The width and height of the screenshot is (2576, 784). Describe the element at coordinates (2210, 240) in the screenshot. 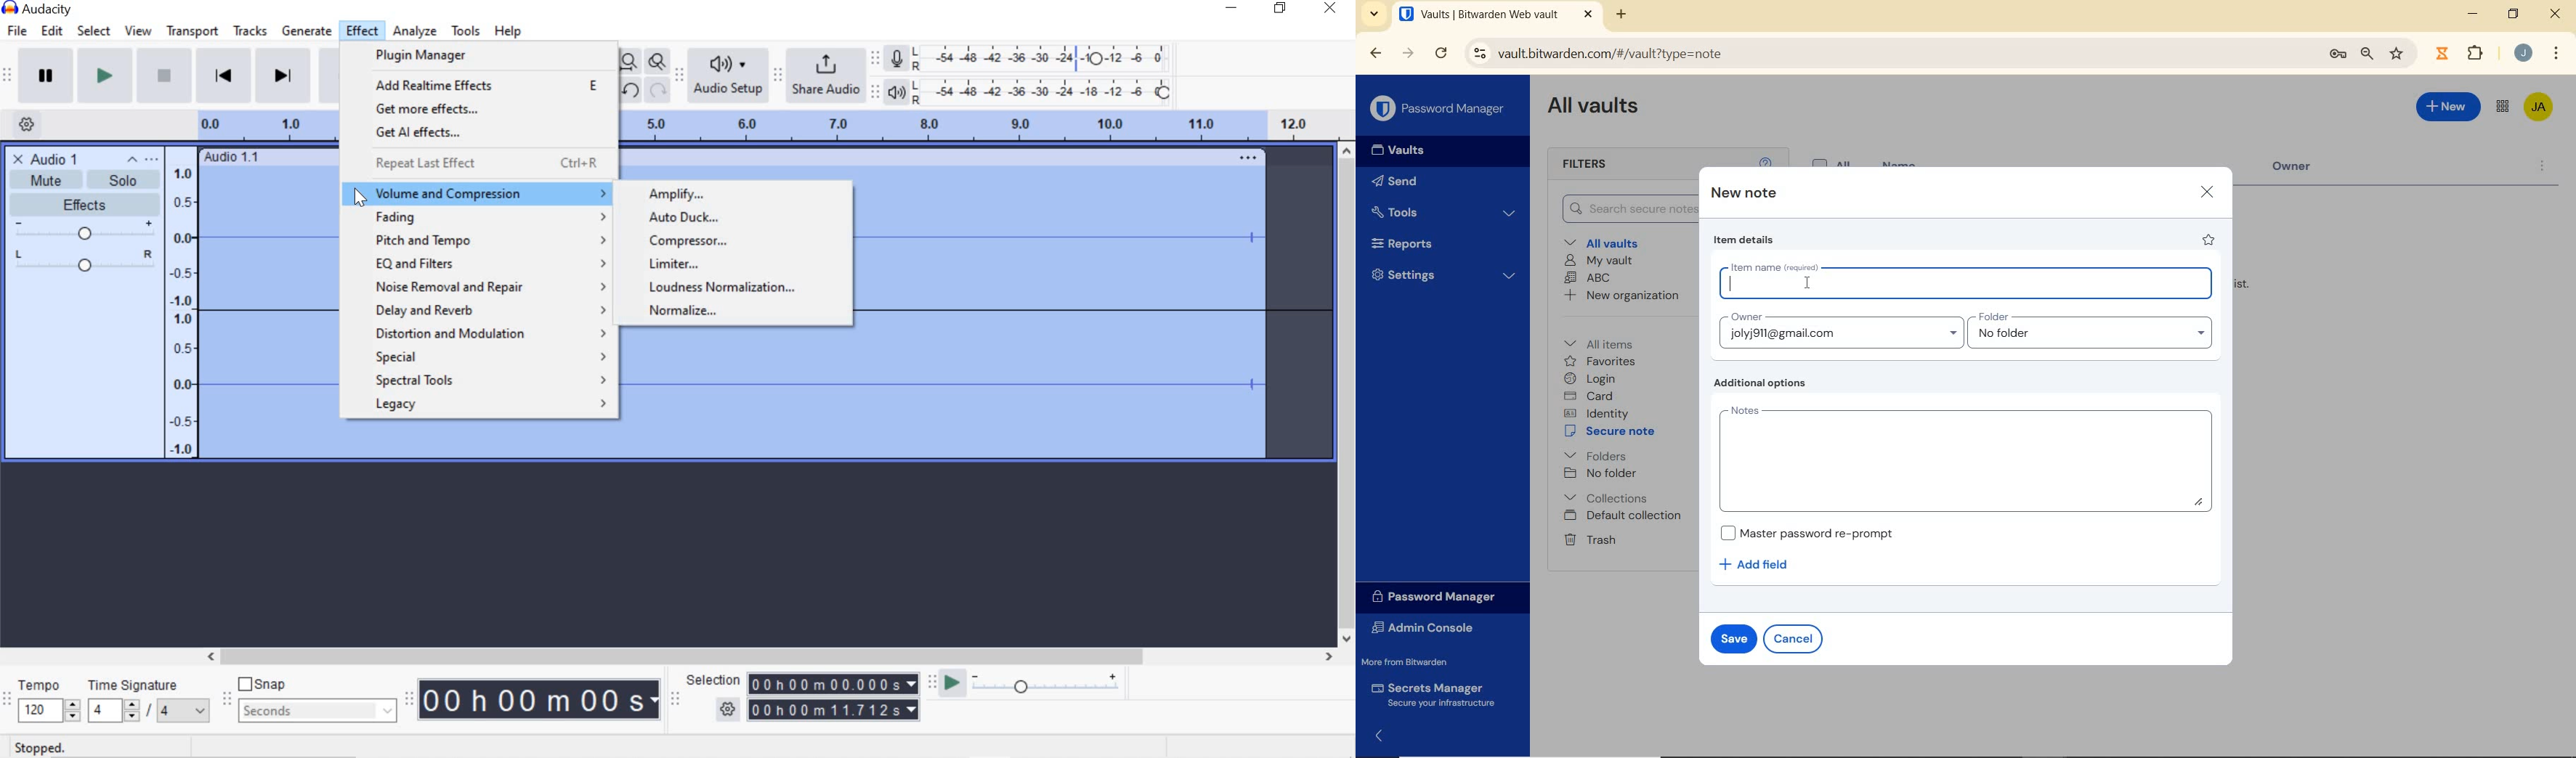

I see `favorite` at that location.